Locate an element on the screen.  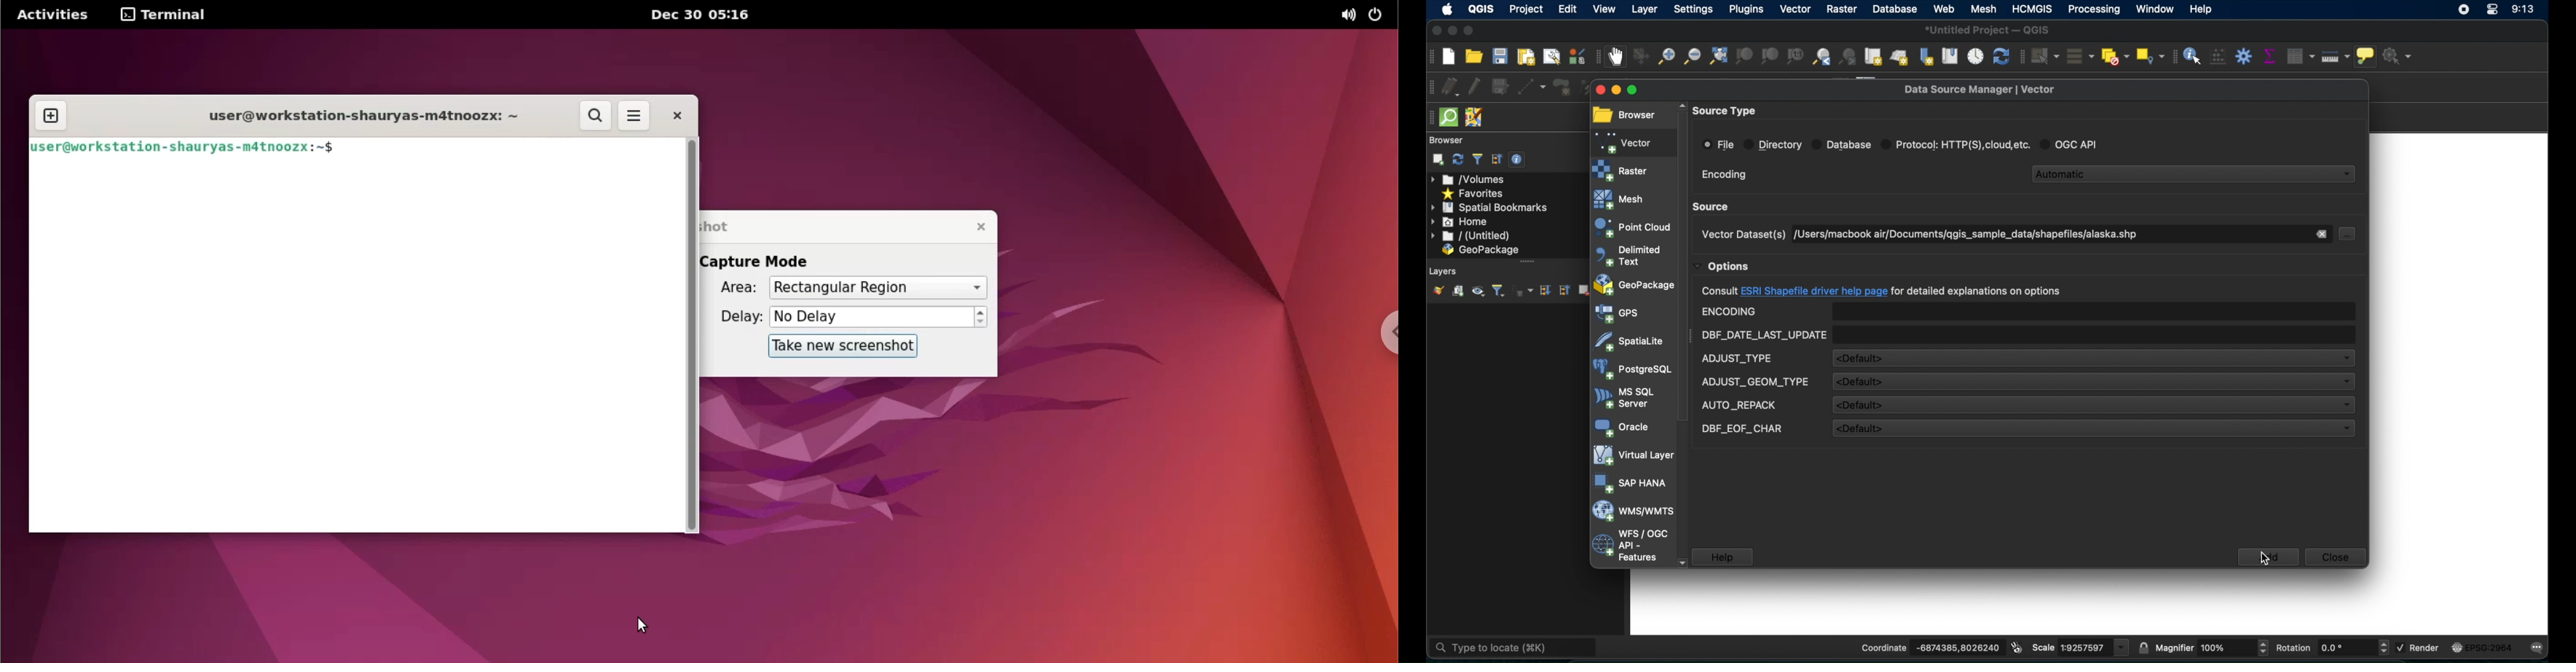
show statistical summary is located at coordinates (2269, 54).